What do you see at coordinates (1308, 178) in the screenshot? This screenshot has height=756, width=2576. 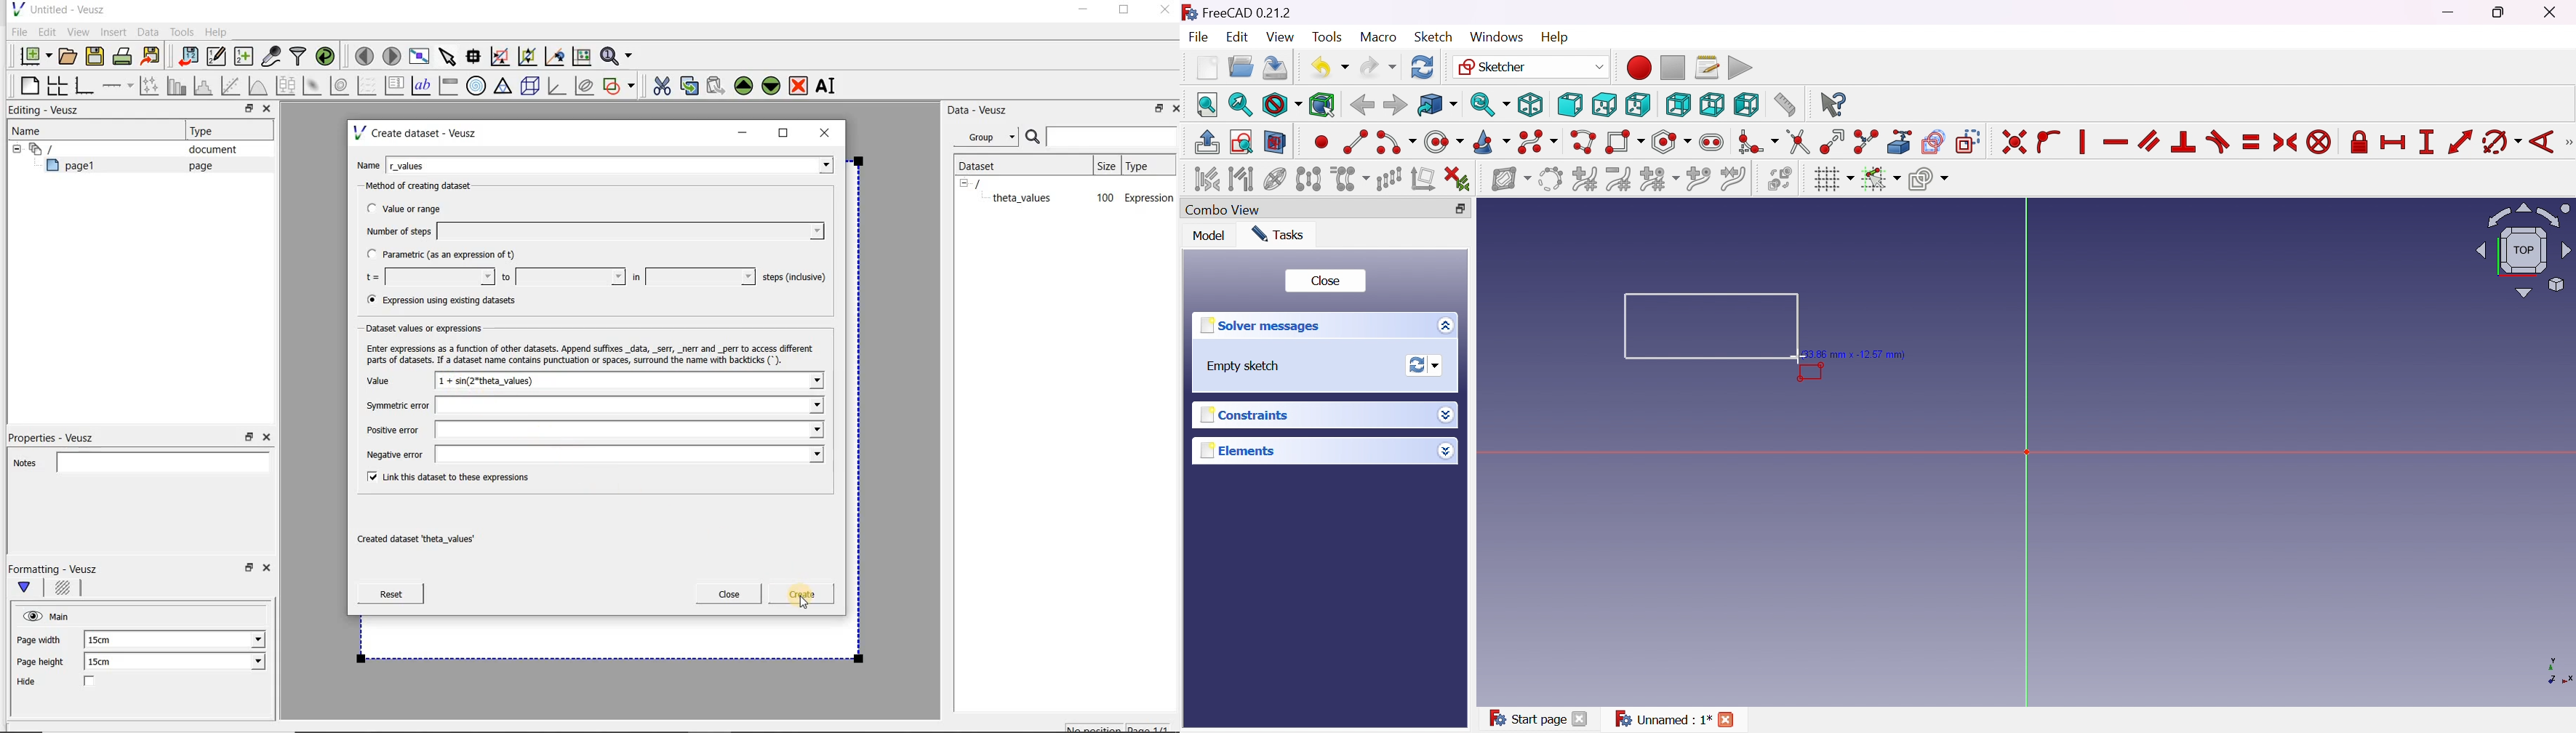 I see `Symmetry` at bounding box center [1308, 178].